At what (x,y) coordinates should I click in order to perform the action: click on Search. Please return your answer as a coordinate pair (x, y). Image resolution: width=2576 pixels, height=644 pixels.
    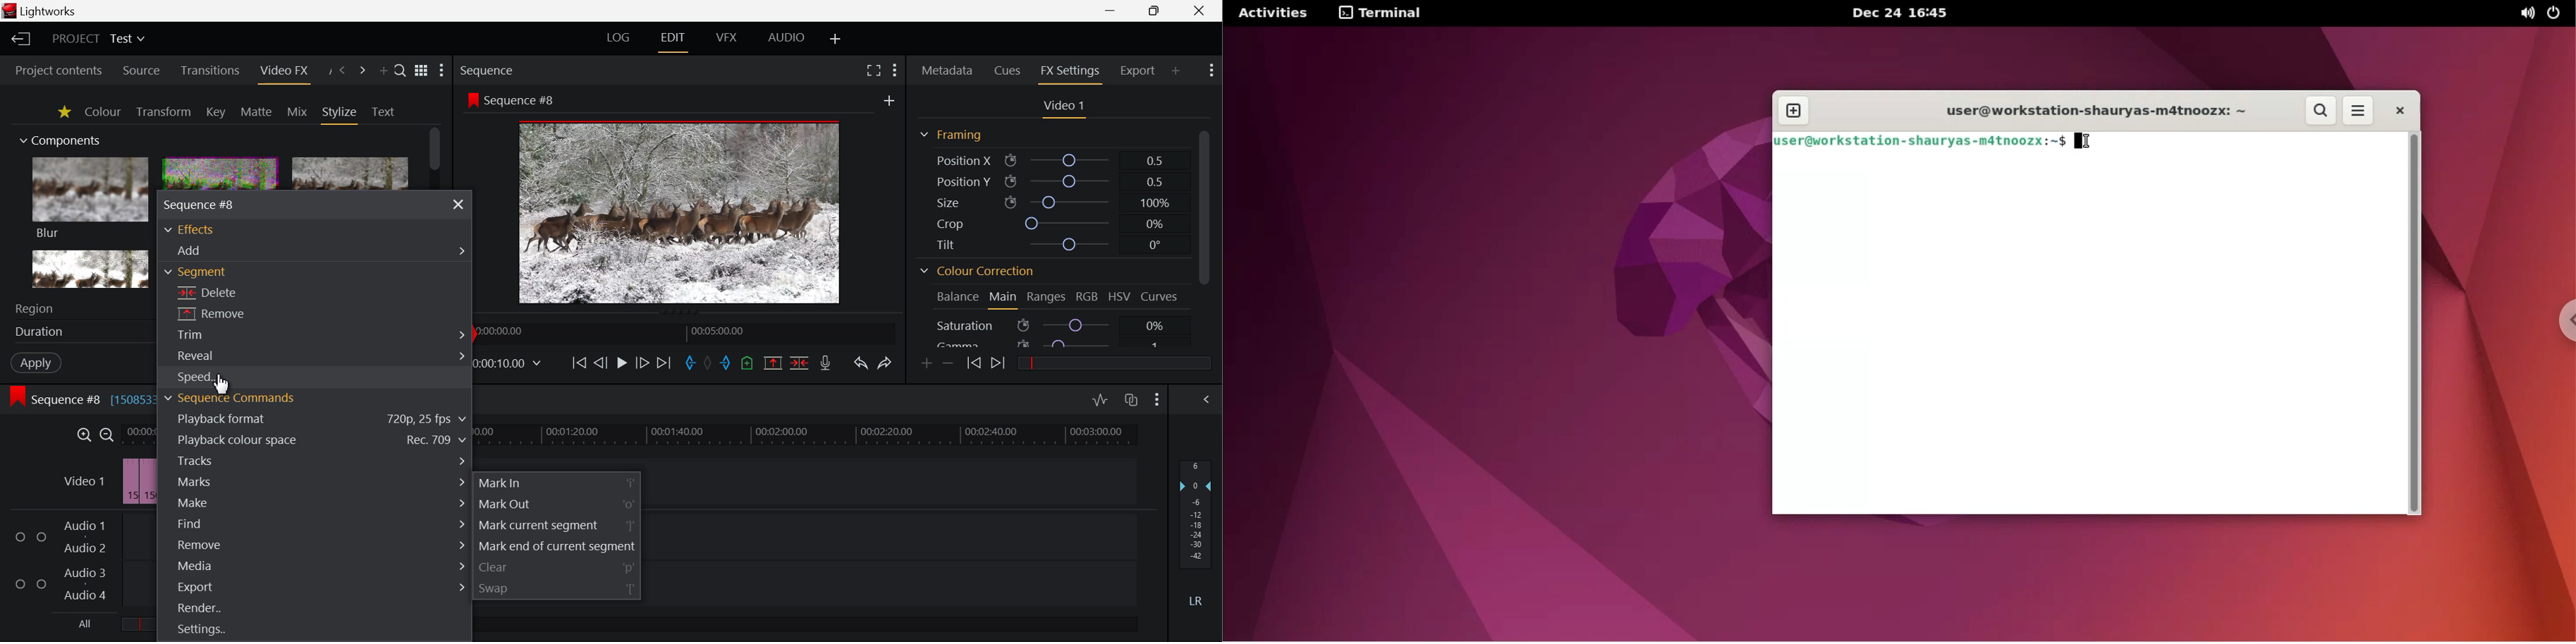
    Looking at the image, I should click on (401, 71).